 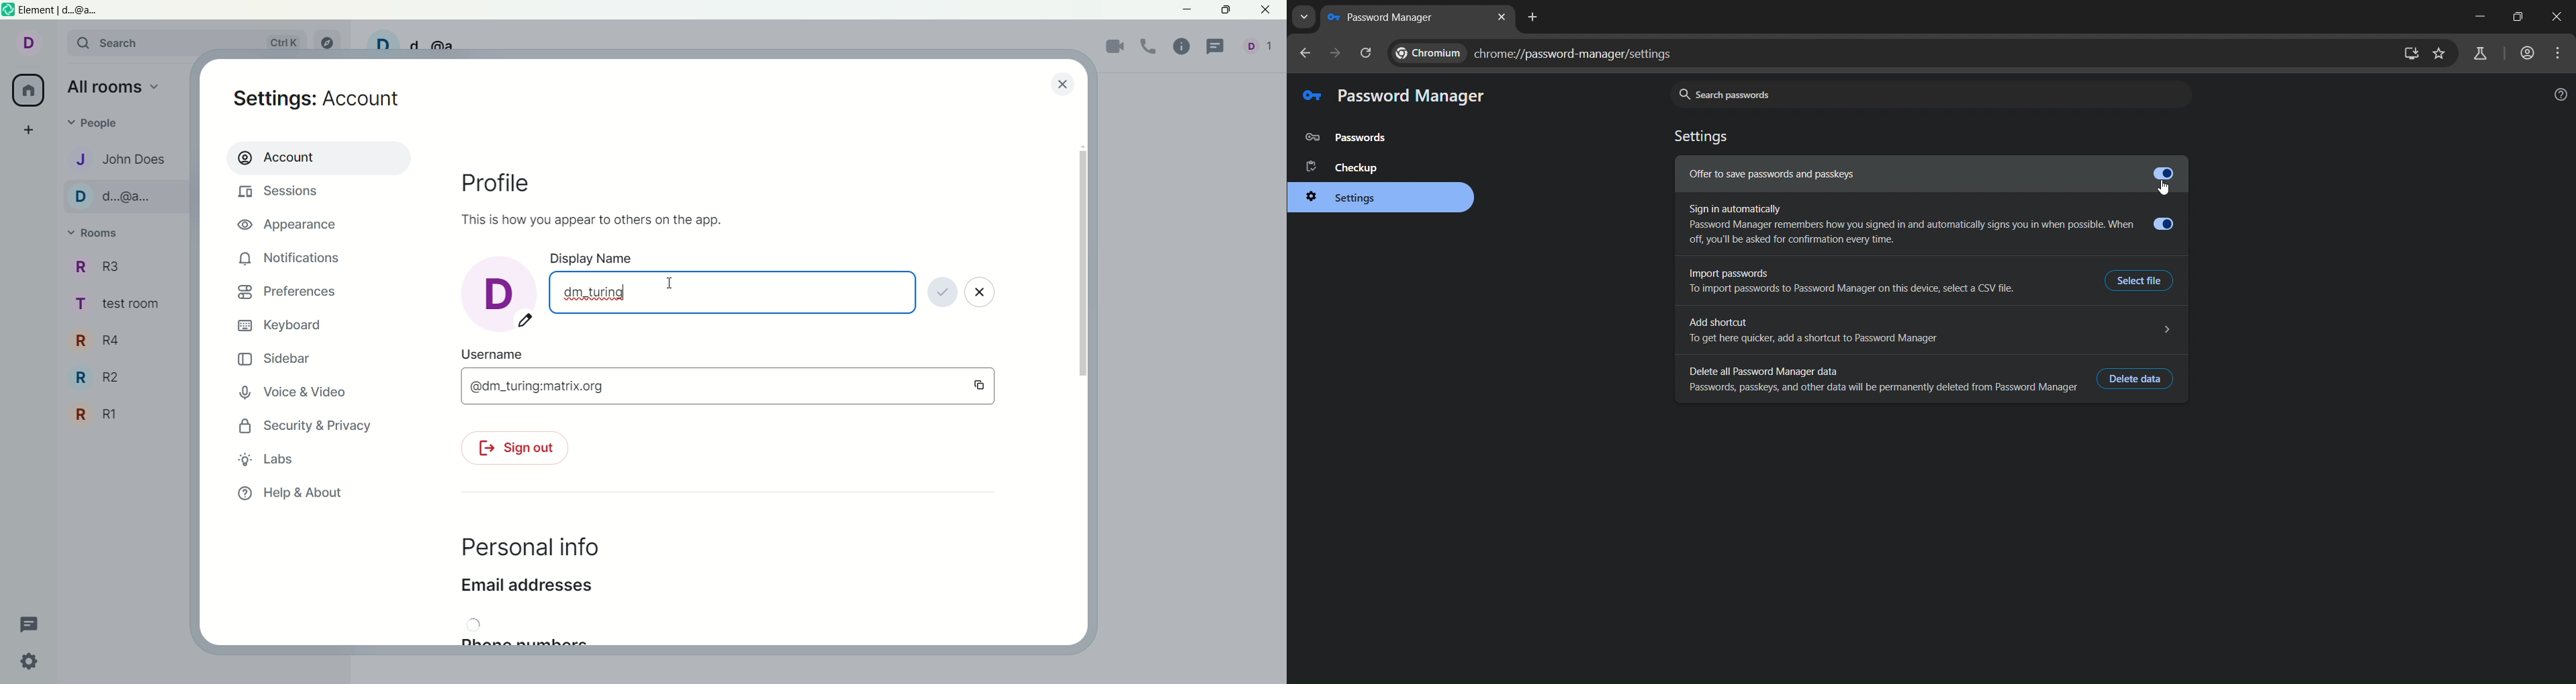 What do you see at coordinates (290, 258) in the screenshot?
I see `notifications` at bounding box center [290, 258].